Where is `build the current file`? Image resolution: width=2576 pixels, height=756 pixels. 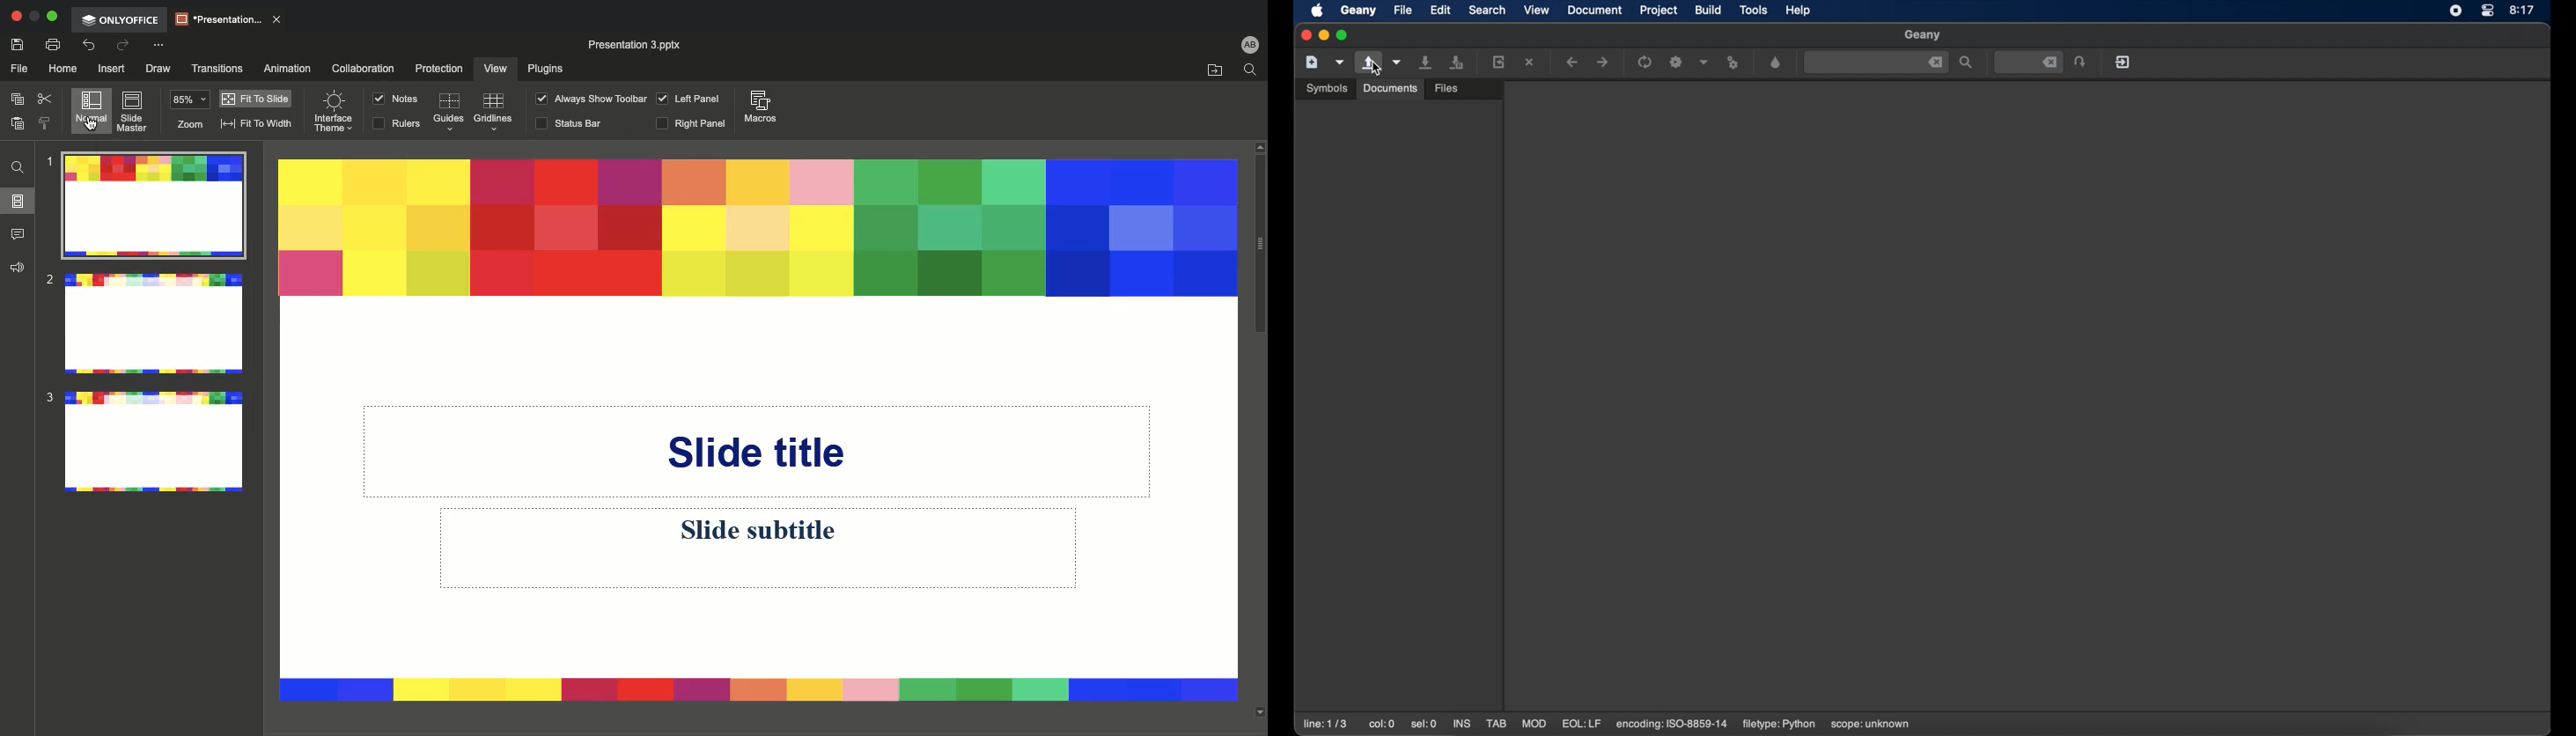 build the current file is located at coordinates (1676, 62).